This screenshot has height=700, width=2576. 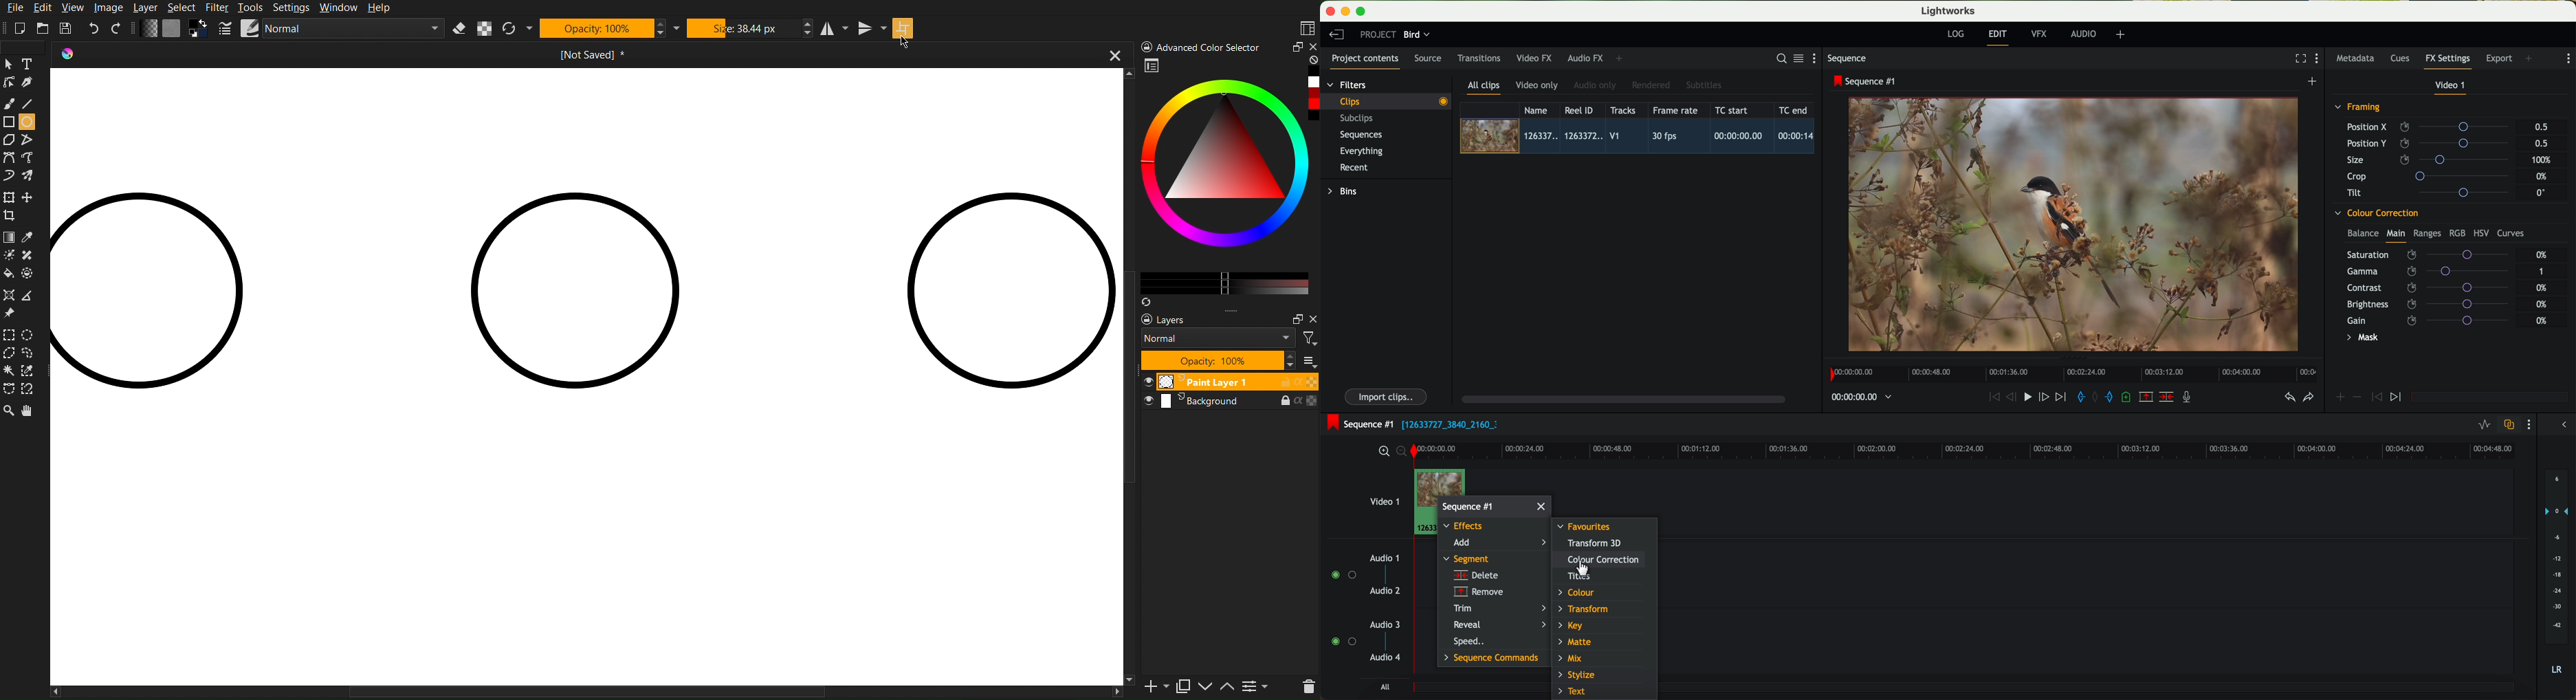 I want to click on 0%, so click(x=2542, y=303).